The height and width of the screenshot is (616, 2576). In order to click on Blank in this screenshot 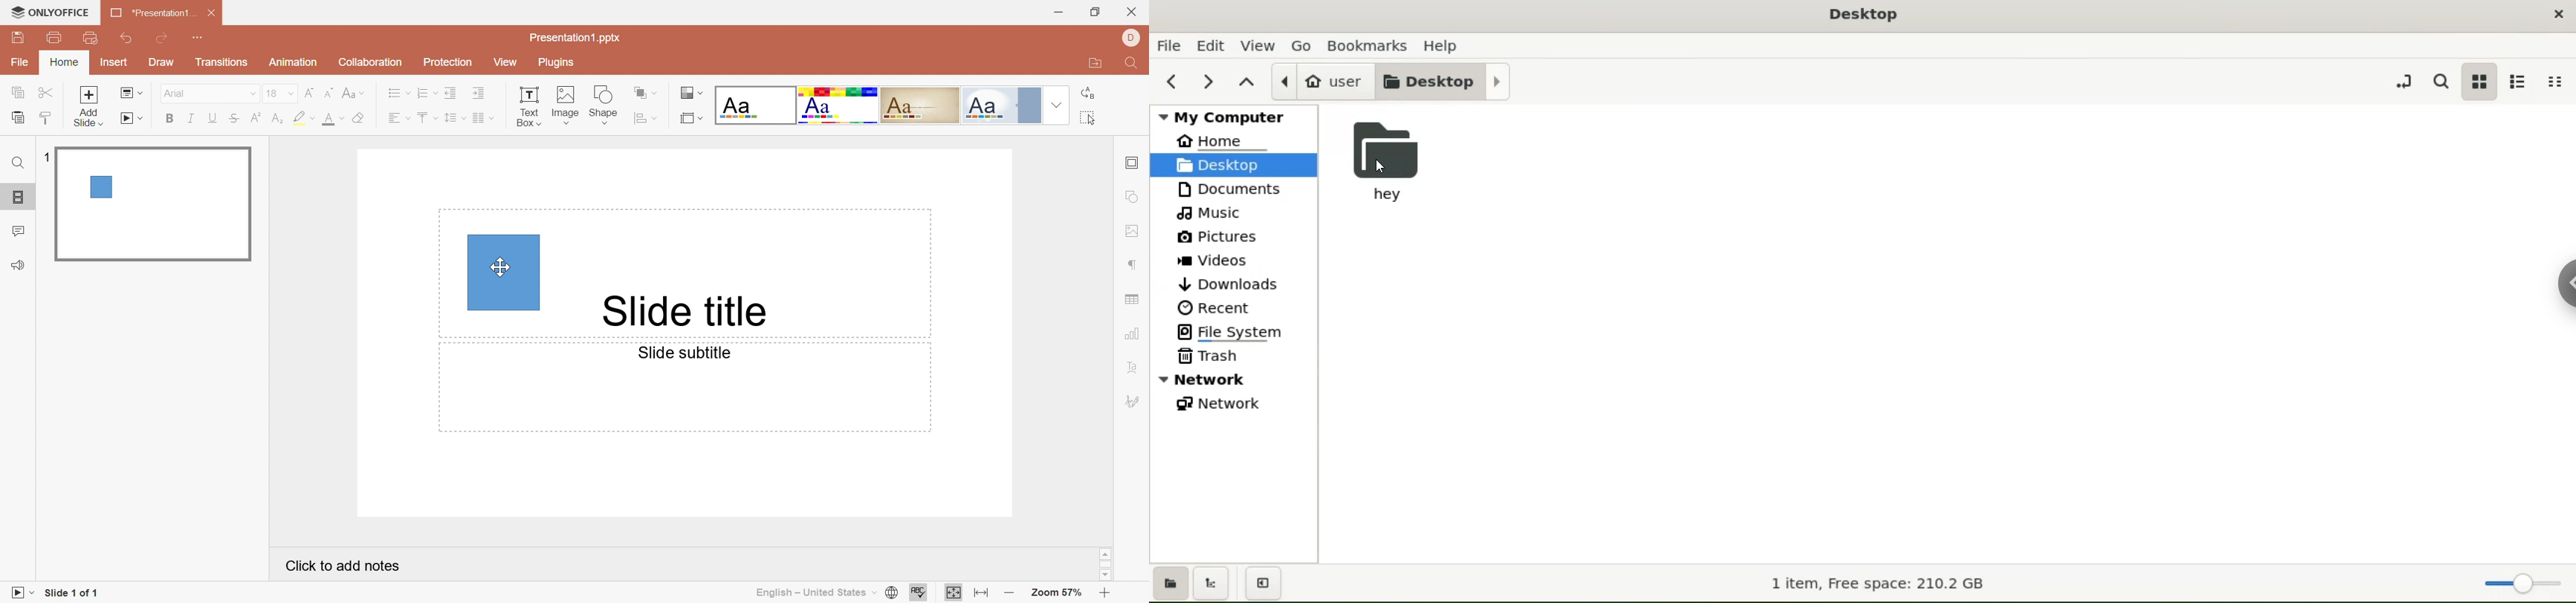, I will do `click(755, 106)`.